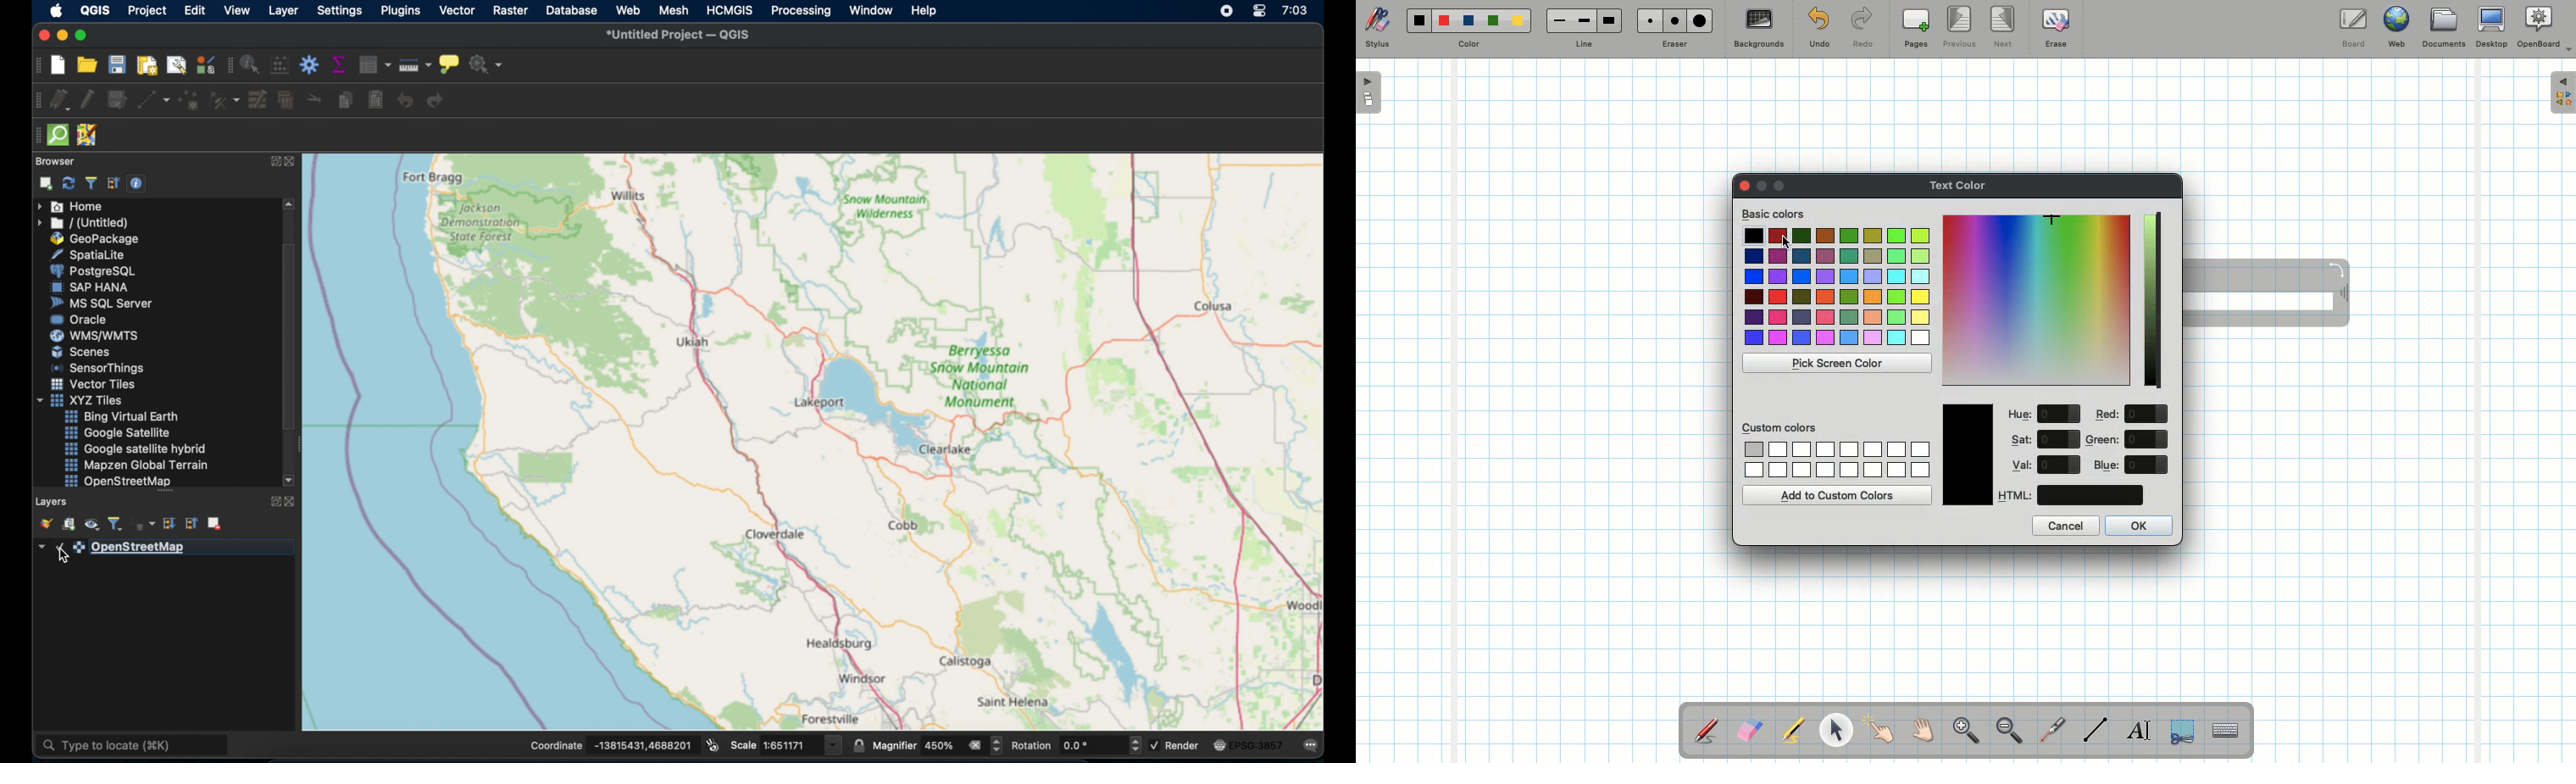  What do you see at coordinates (93, 271) in the screenshot?
I see `postgresql` at bounding box center [93, 271].